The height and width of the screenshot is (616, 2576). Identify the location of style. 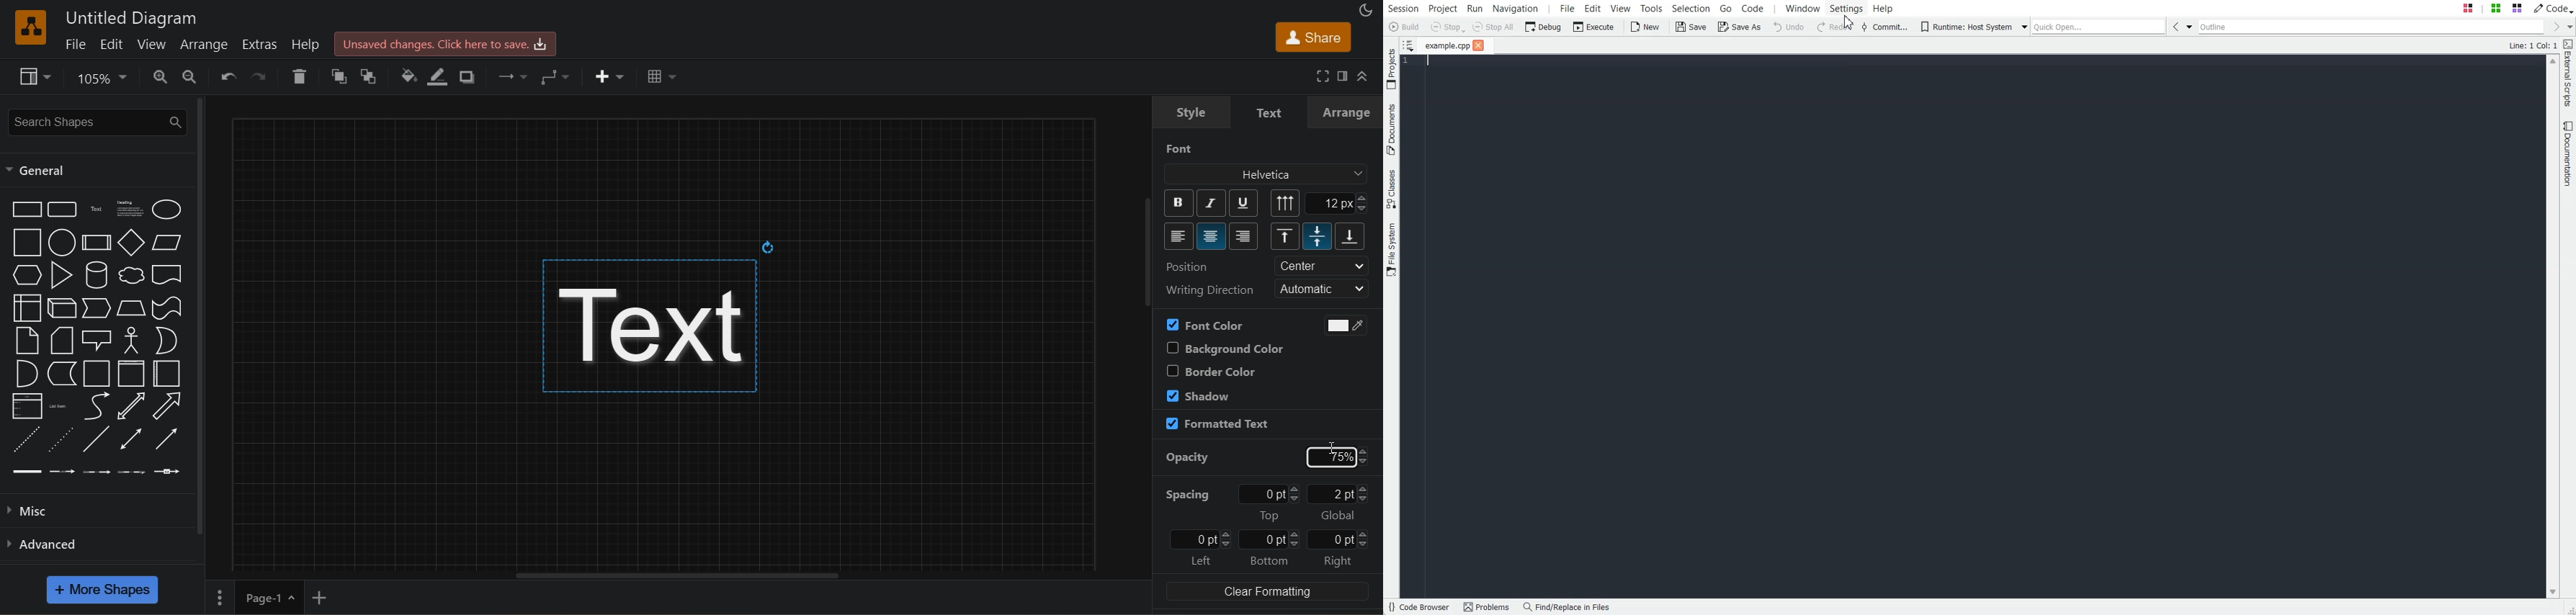
(1191, 112).